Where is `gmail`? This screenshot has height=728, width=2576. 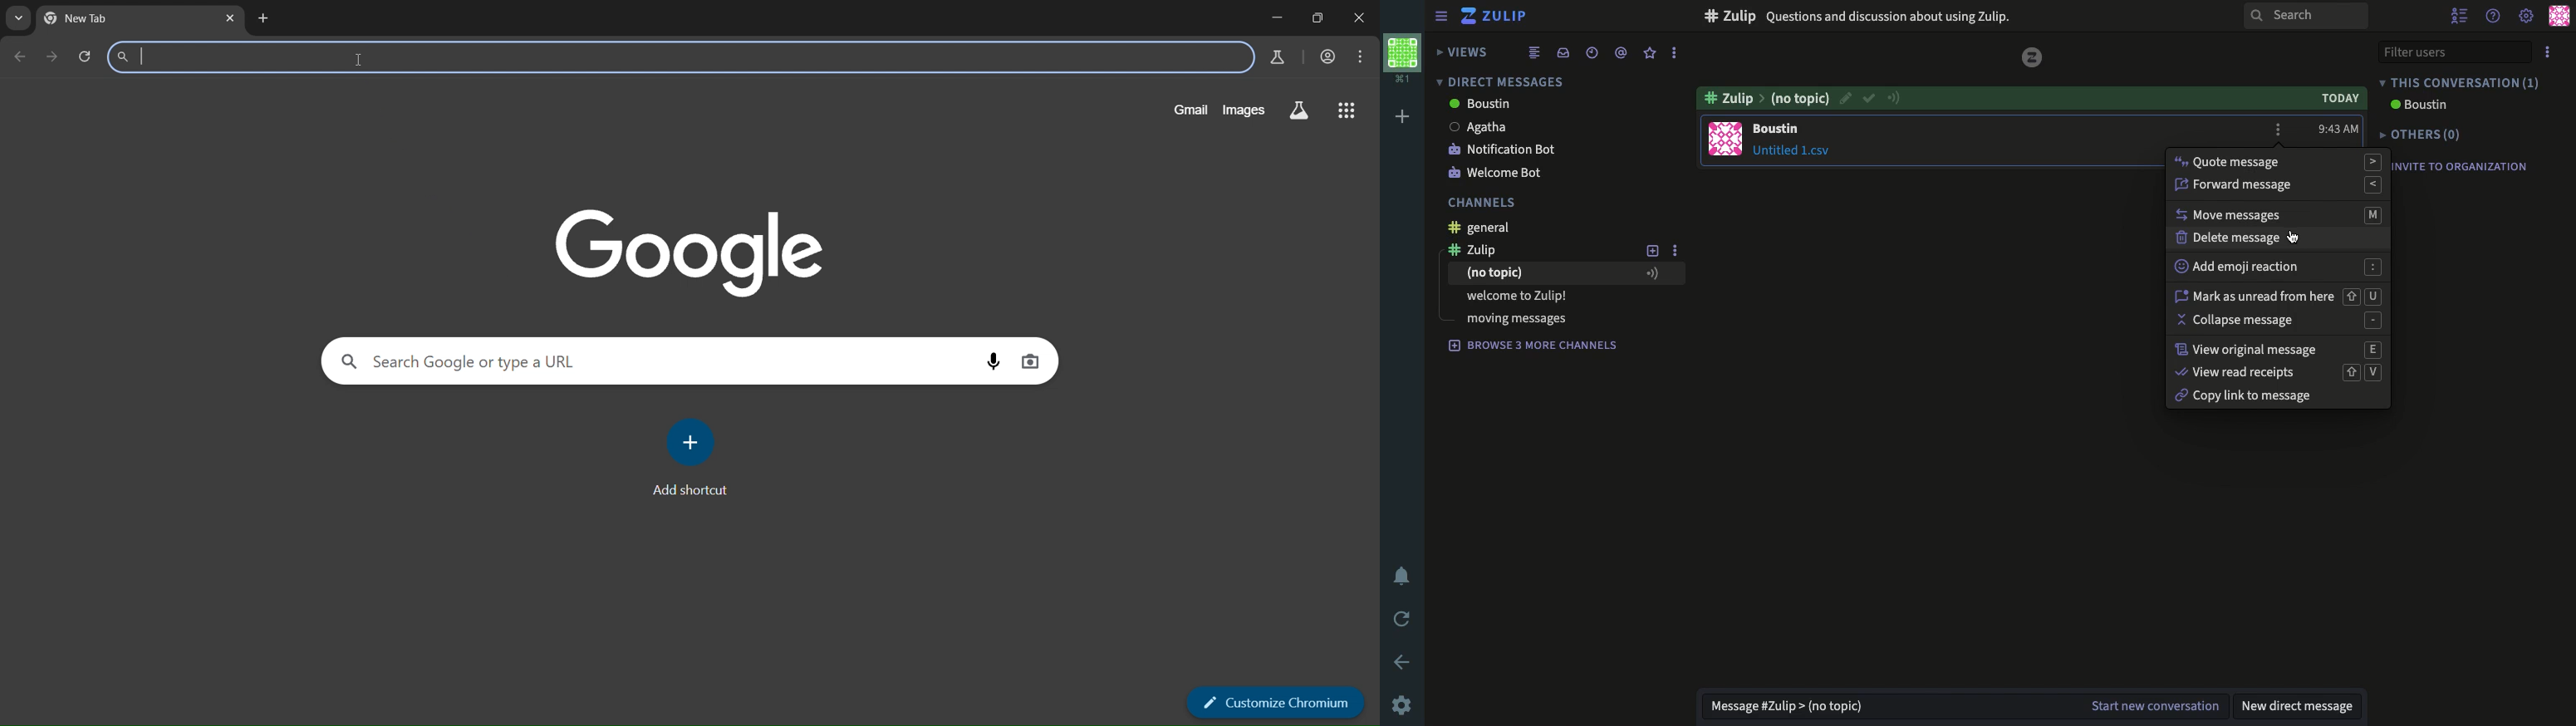
gmail is located at coordinates (1193, 109).